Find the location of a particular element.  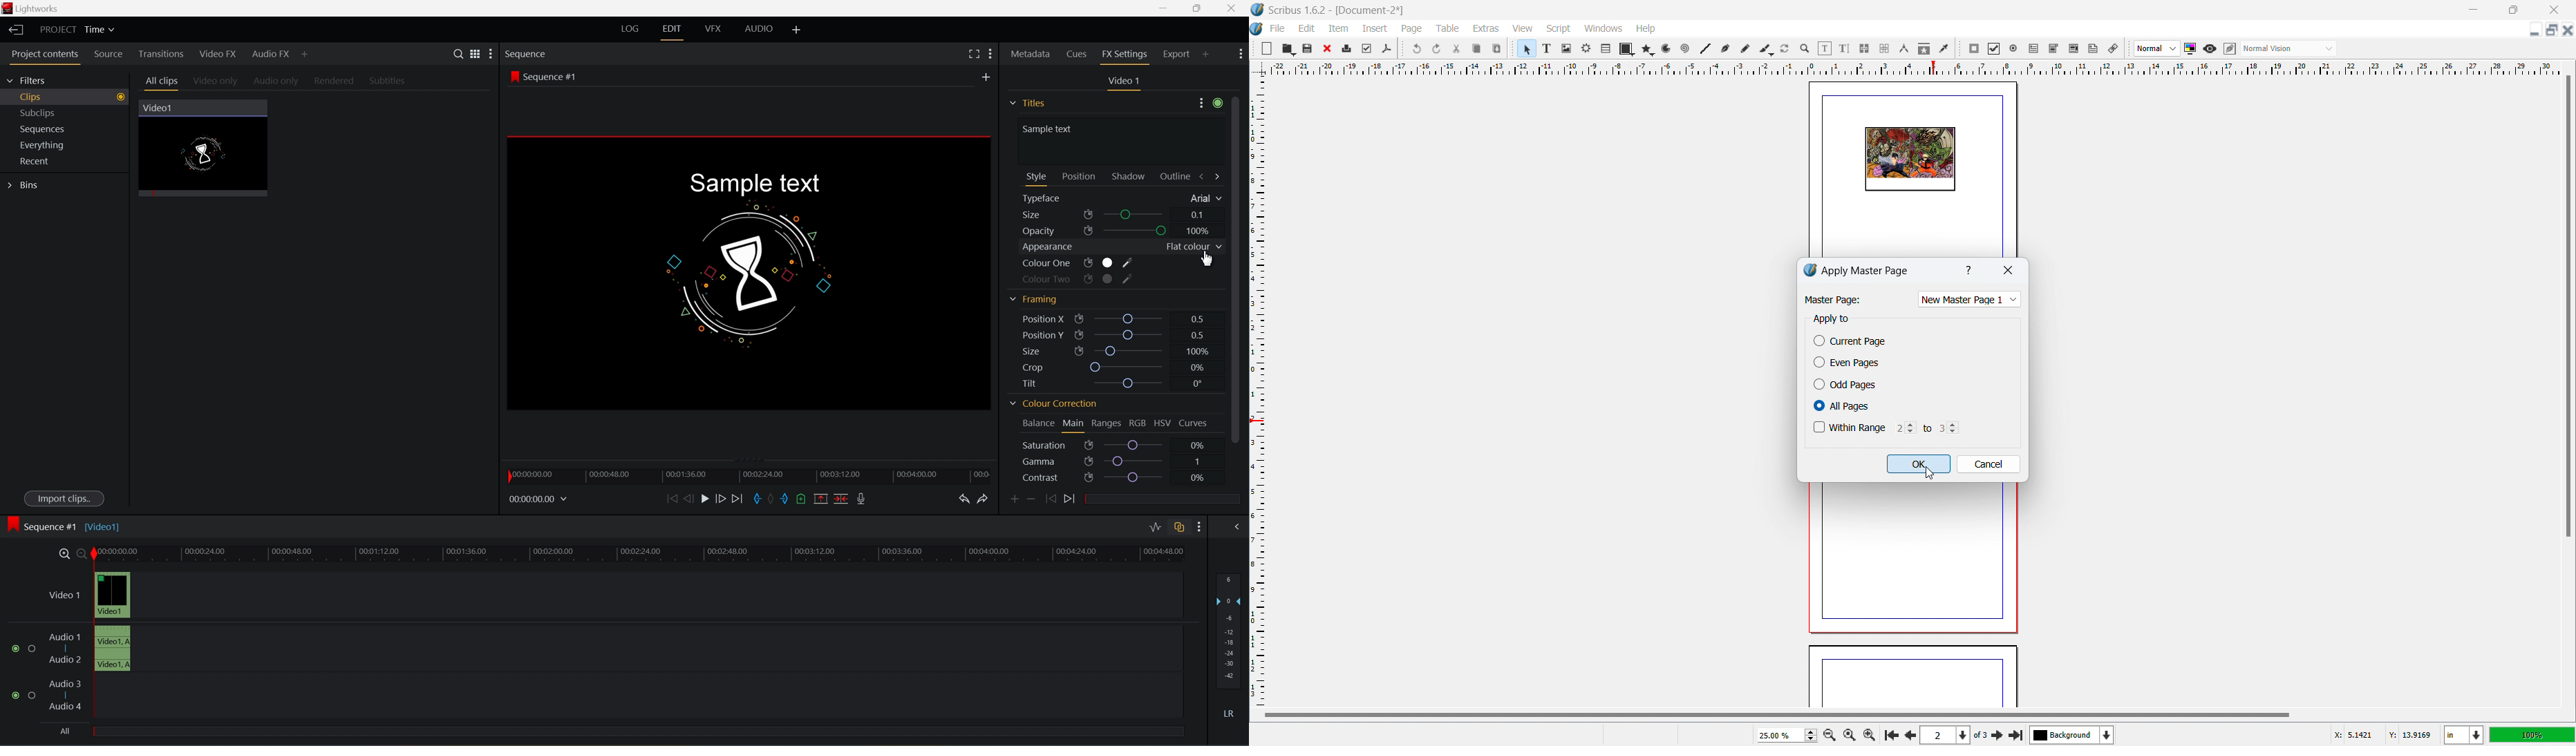

0% is located at coordinates (1198, 367).